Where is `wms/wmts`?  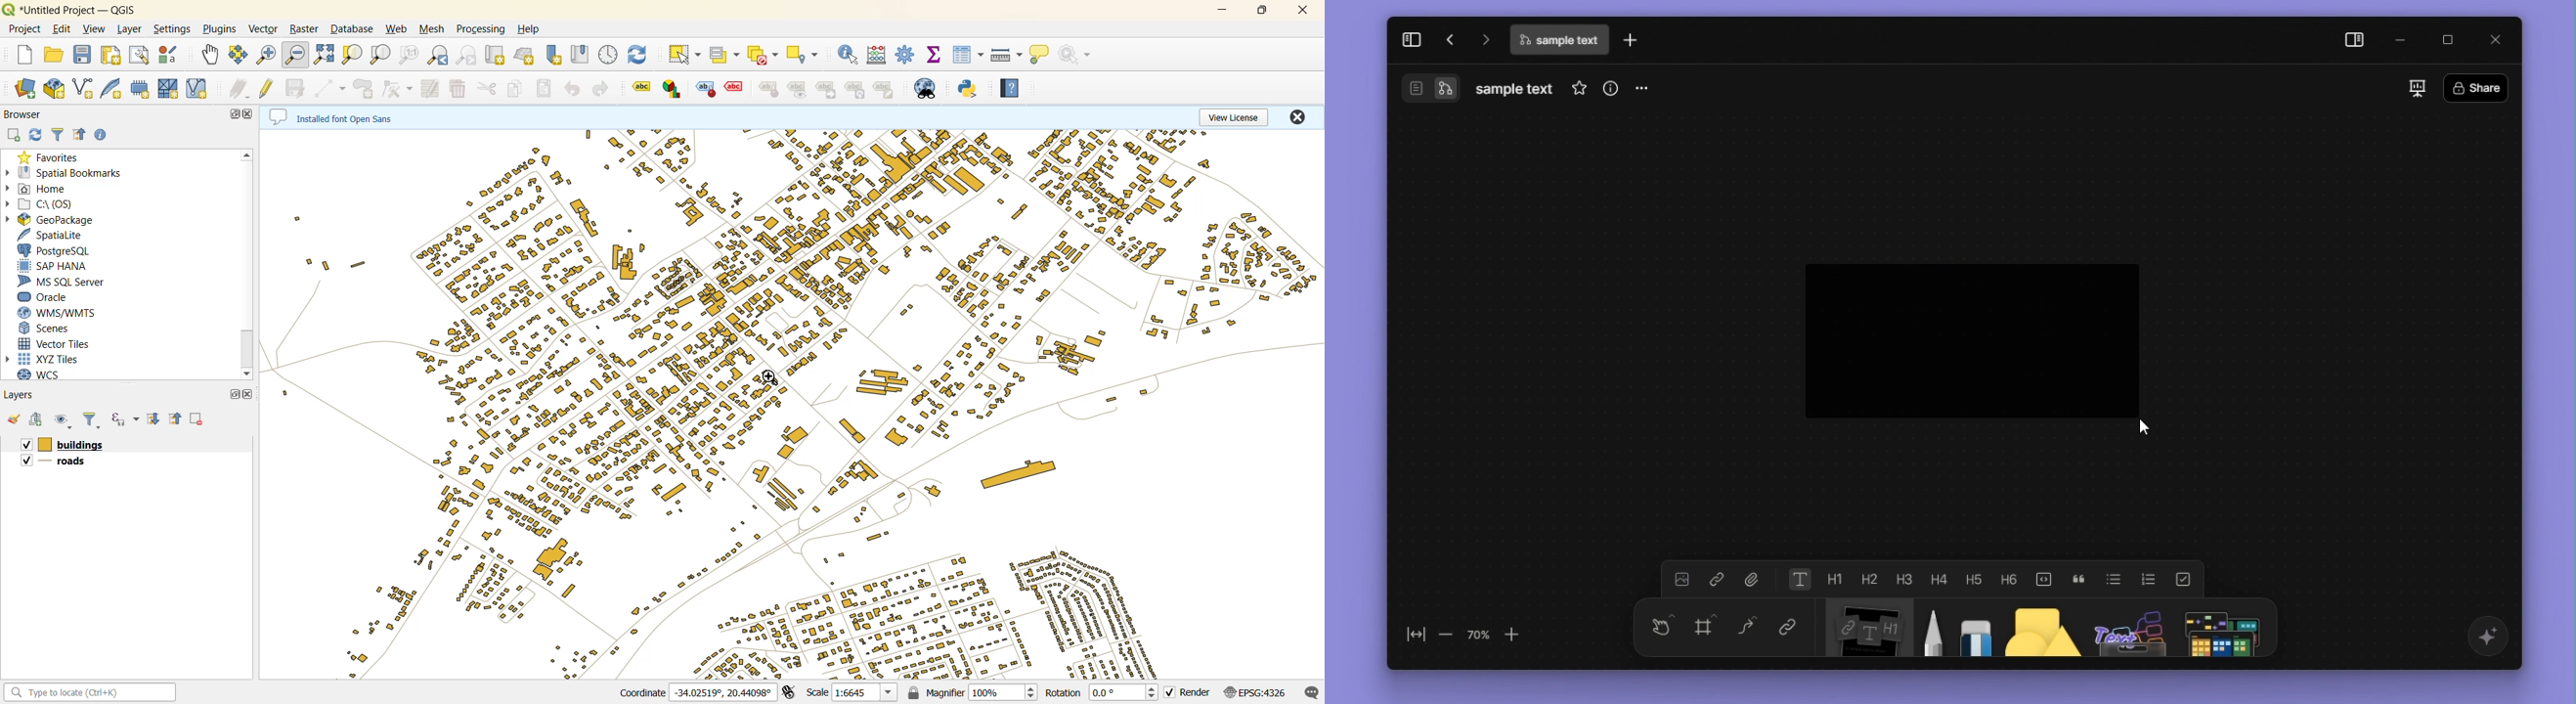
wms/wmts is located at coordinates (66, 313).